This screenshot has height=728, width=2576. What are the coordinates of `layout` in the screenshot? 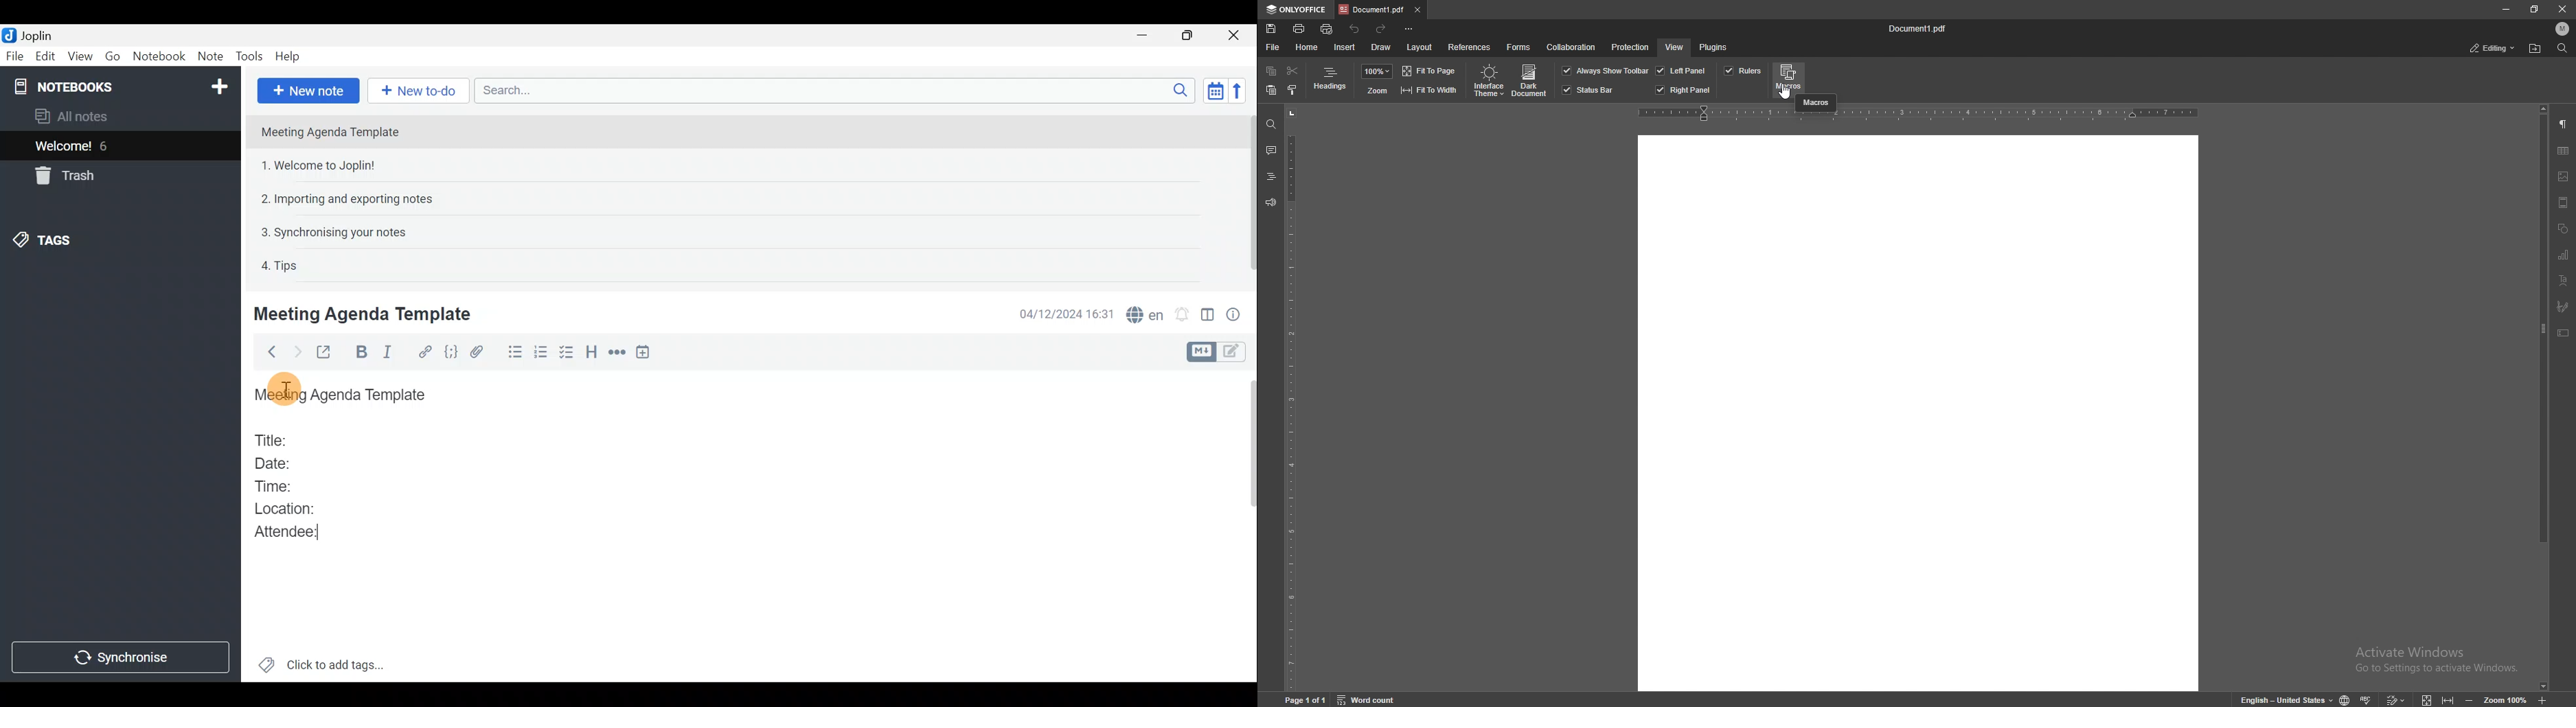 It's located at (1419, 47).